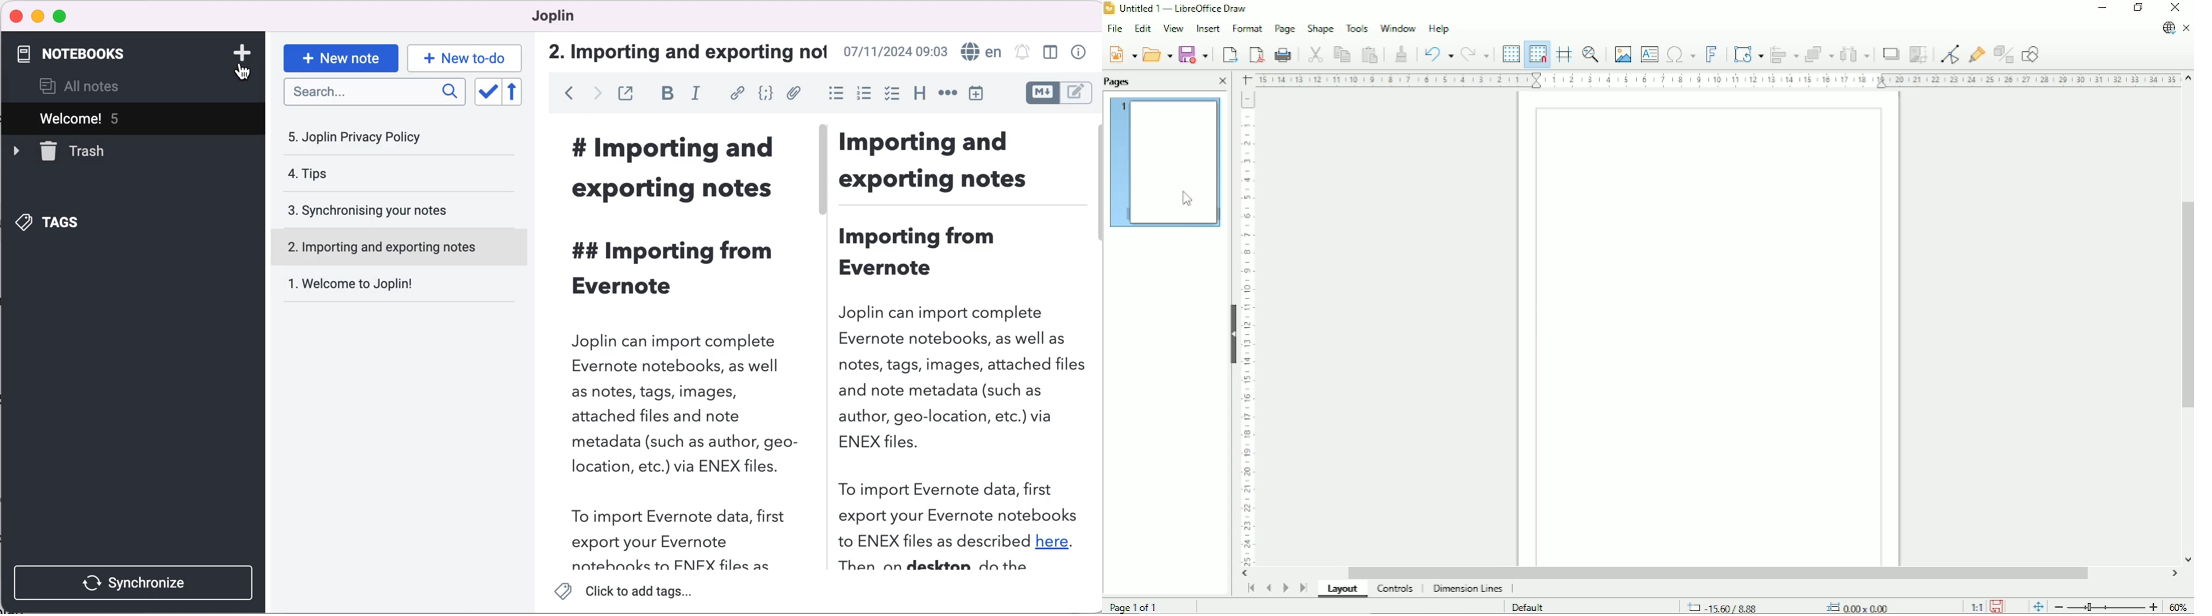  What do you see at coordinates (570, 16) in the screenshot?
I see `joplin` at bounding box center [570, 16].